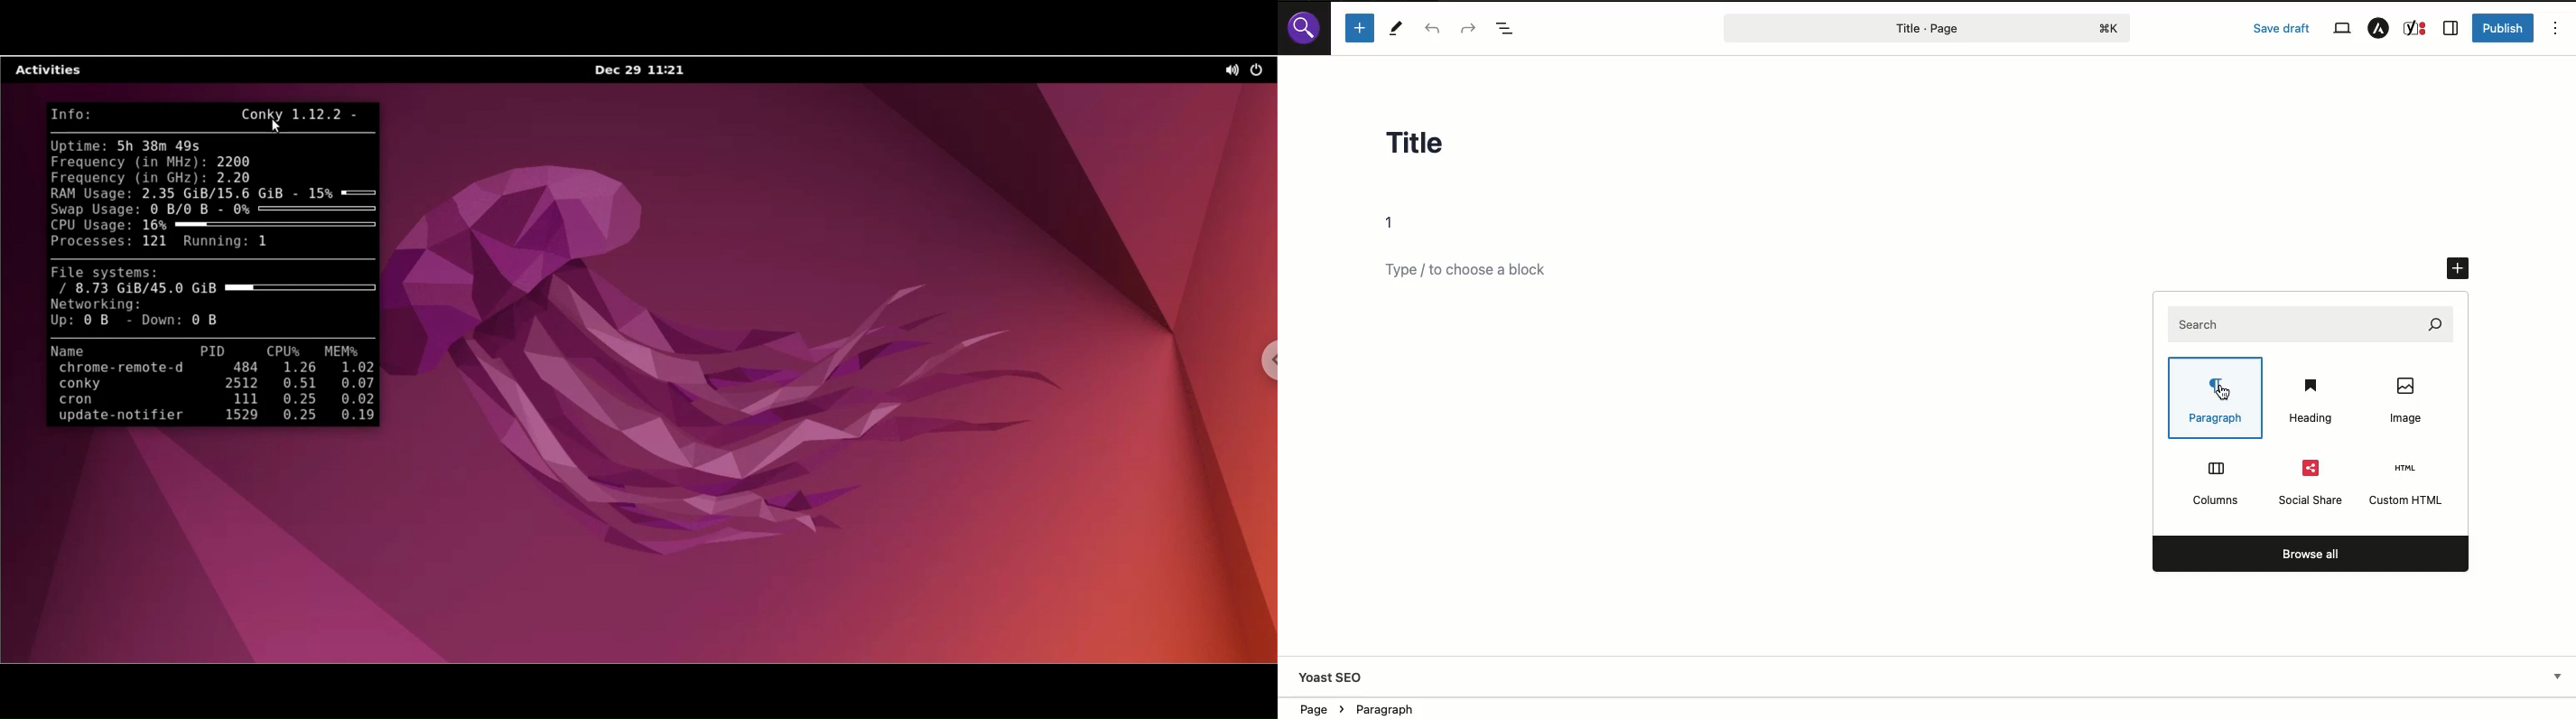  I want to click on Text, so click(1396, 223).